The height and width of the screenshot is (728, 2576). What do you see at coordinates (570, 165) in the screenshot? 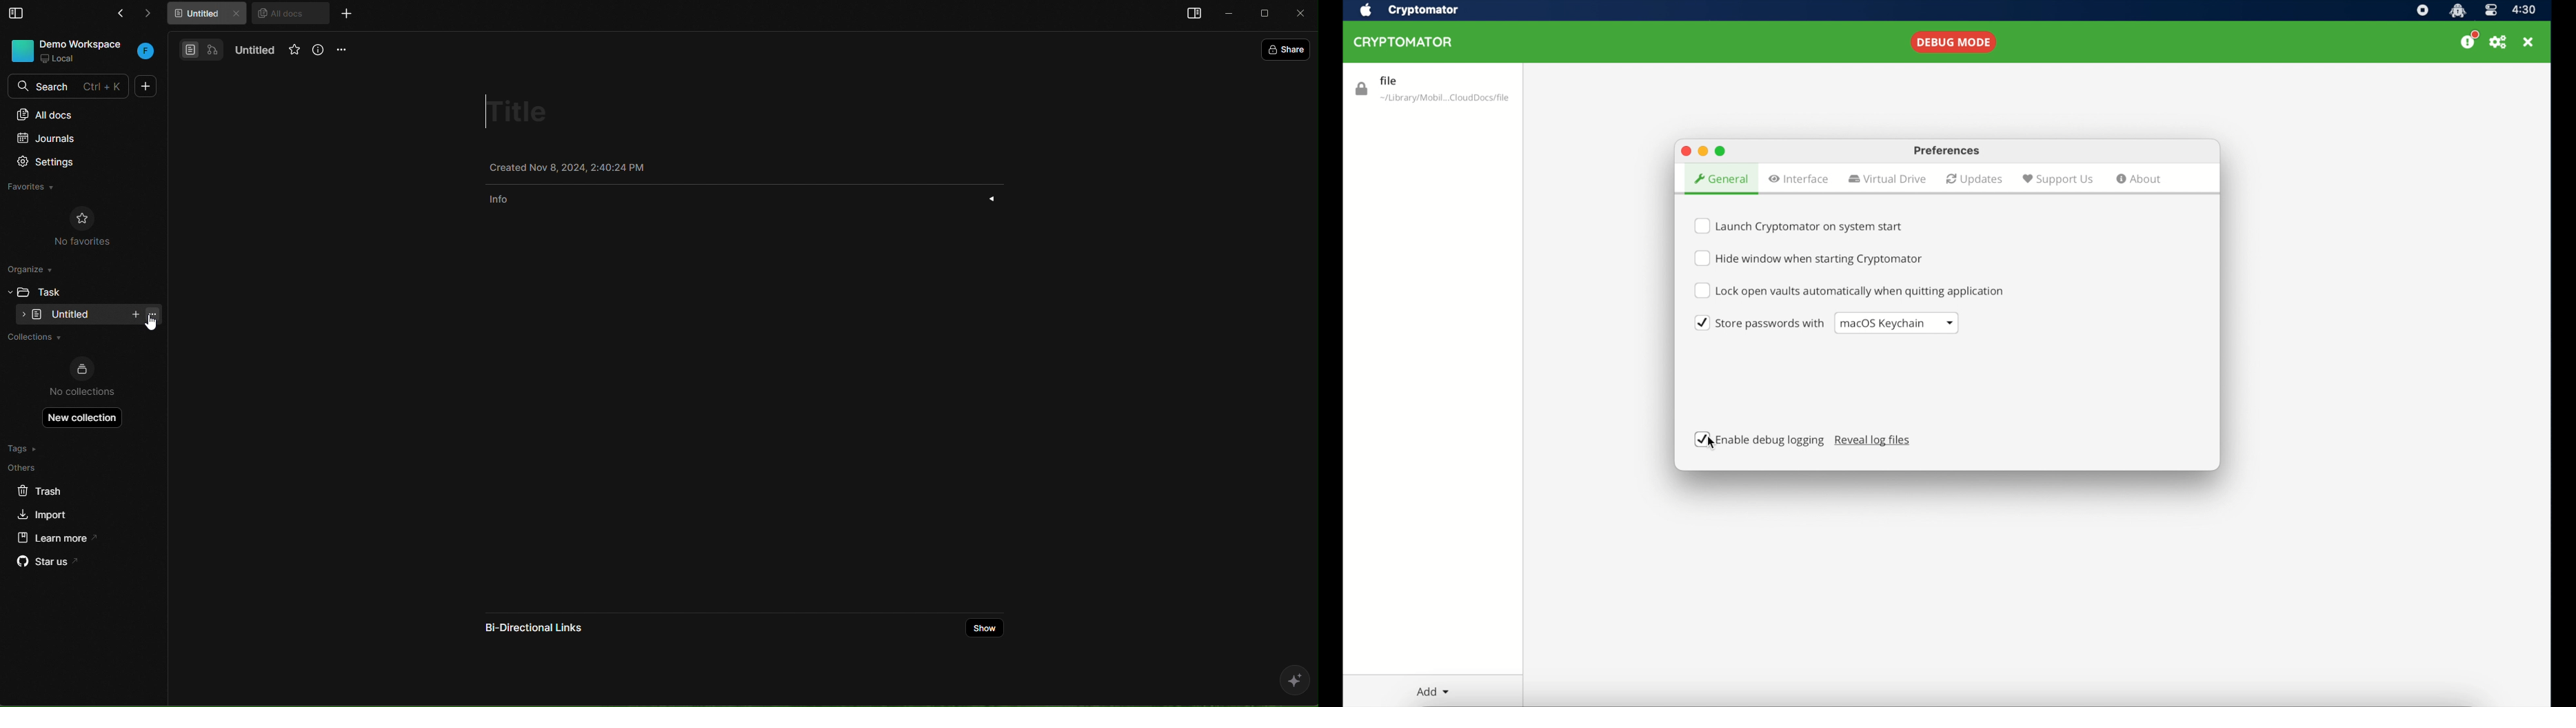
I see `Created Nov 8, 2024, 2:38:38 PM` at bounding box center [570, 165].